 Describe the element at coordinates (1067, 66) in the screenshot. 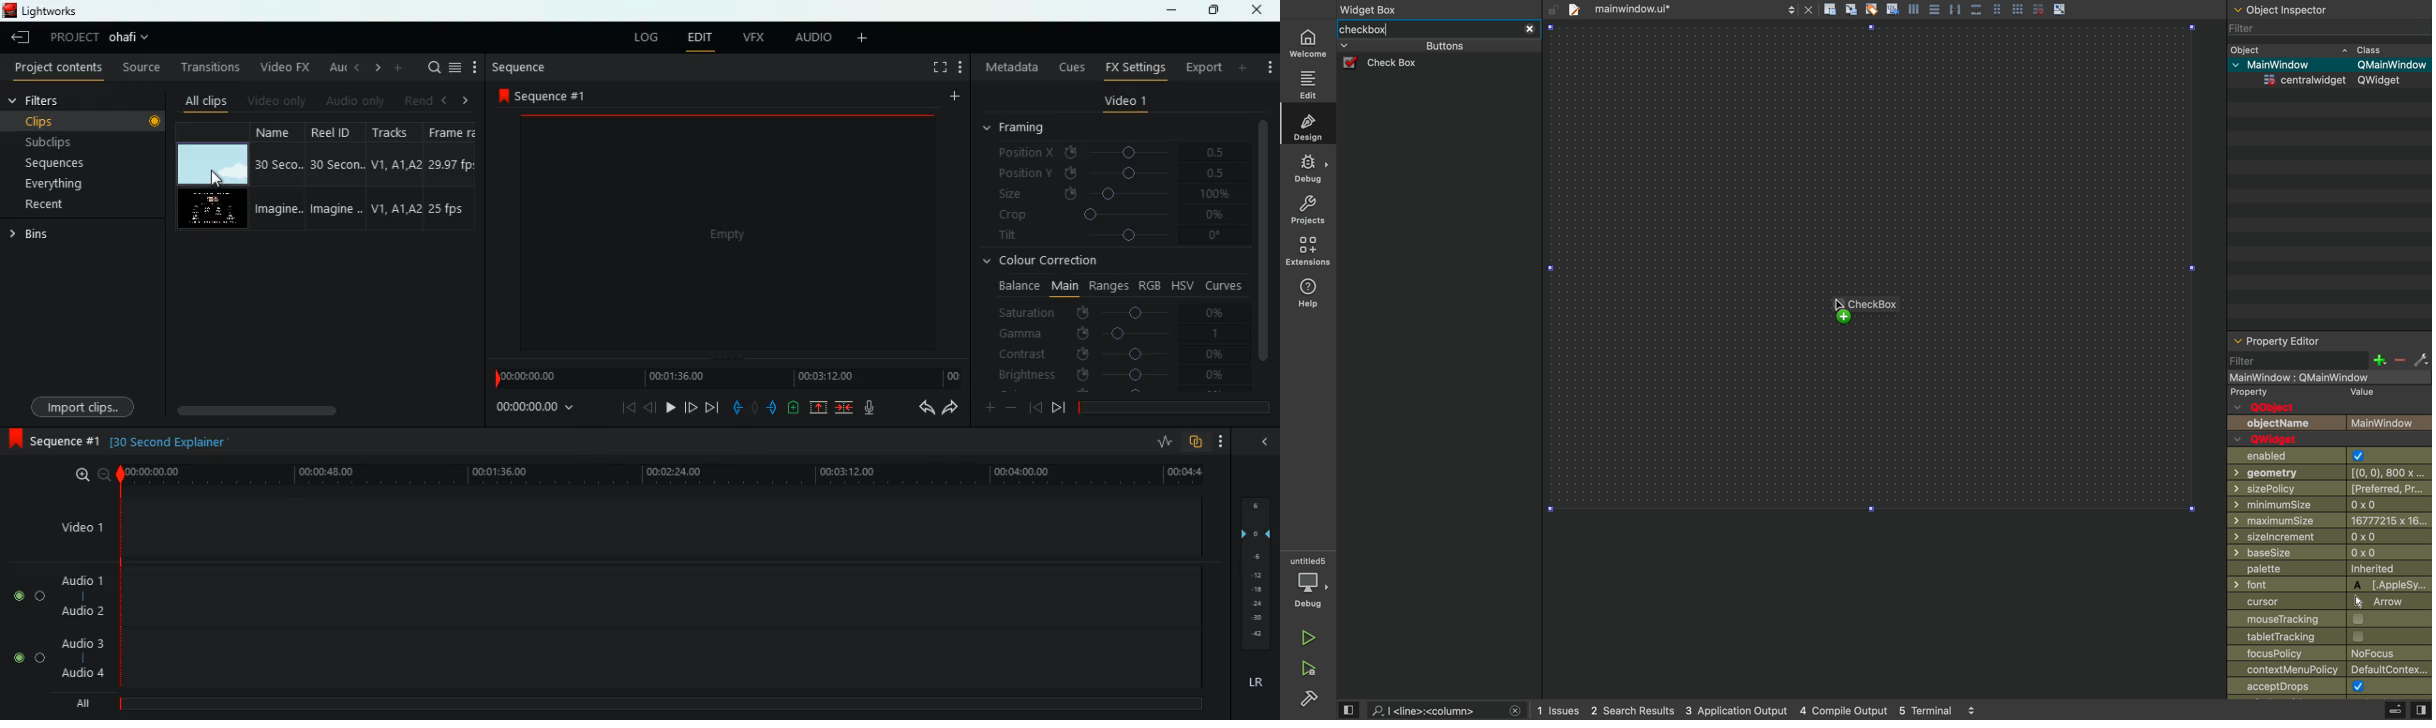

I see `cues` at that location.